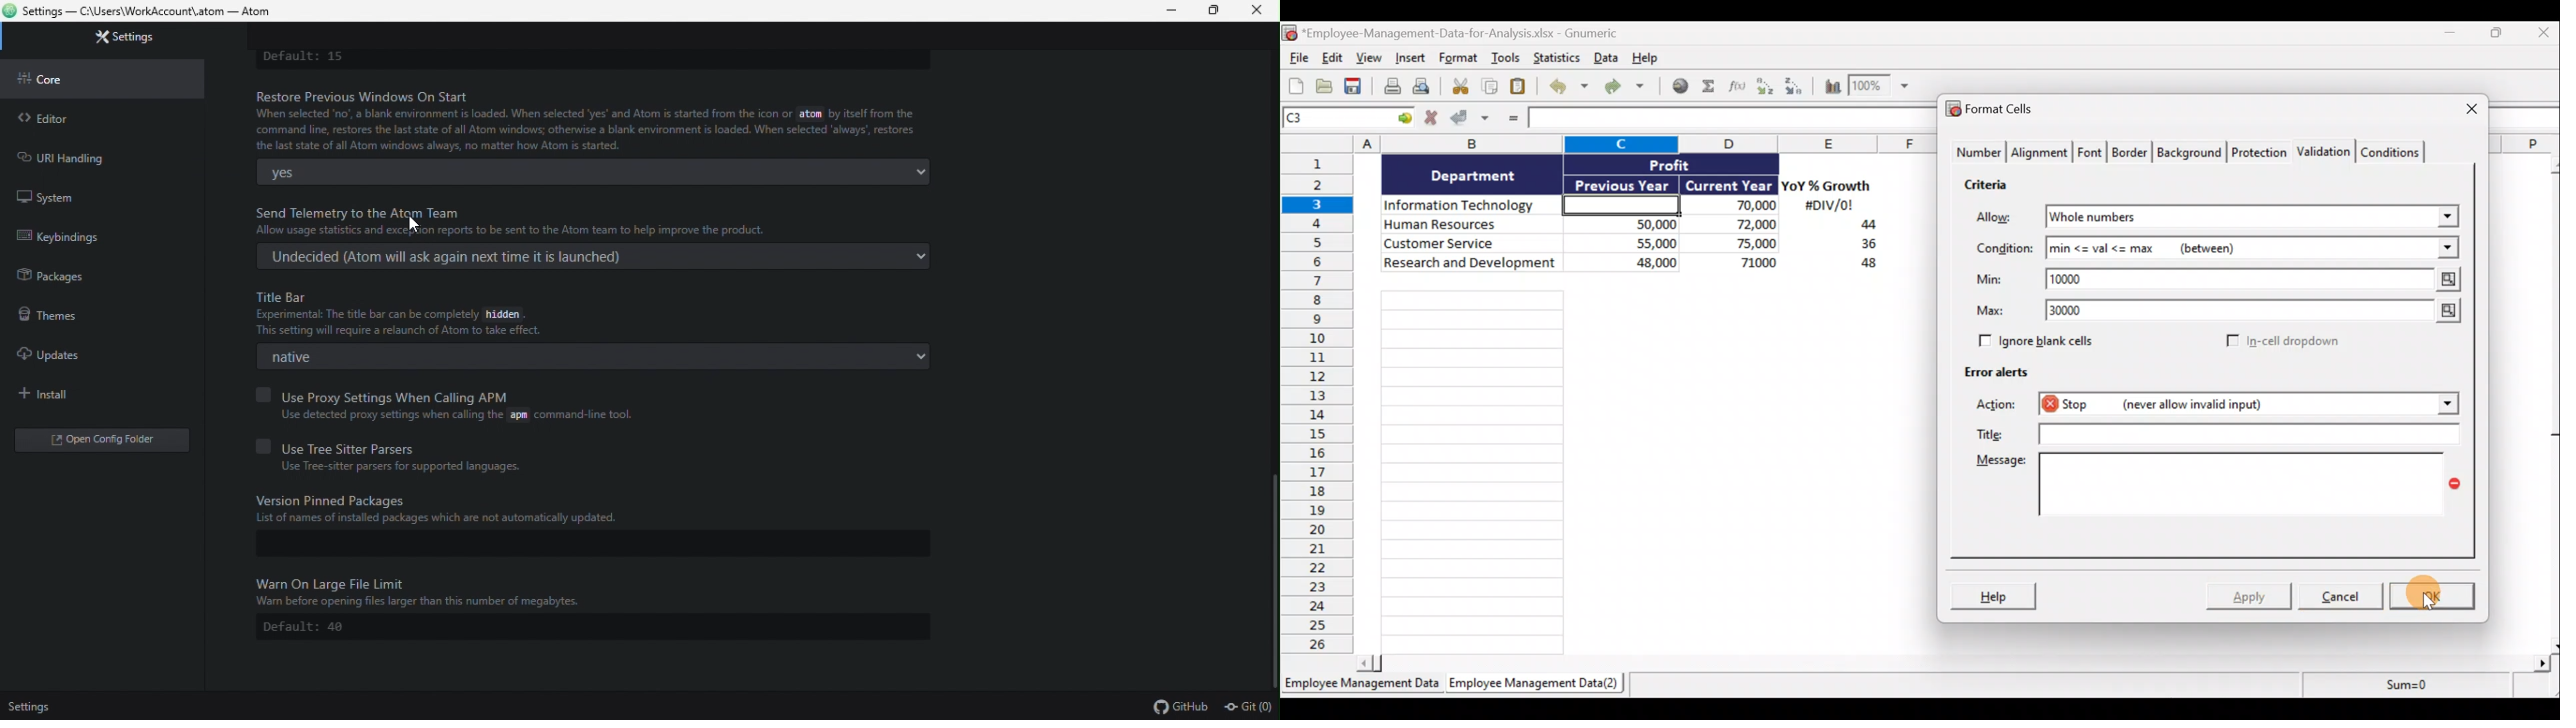  I want to click on 30000, so click(2075, 312).